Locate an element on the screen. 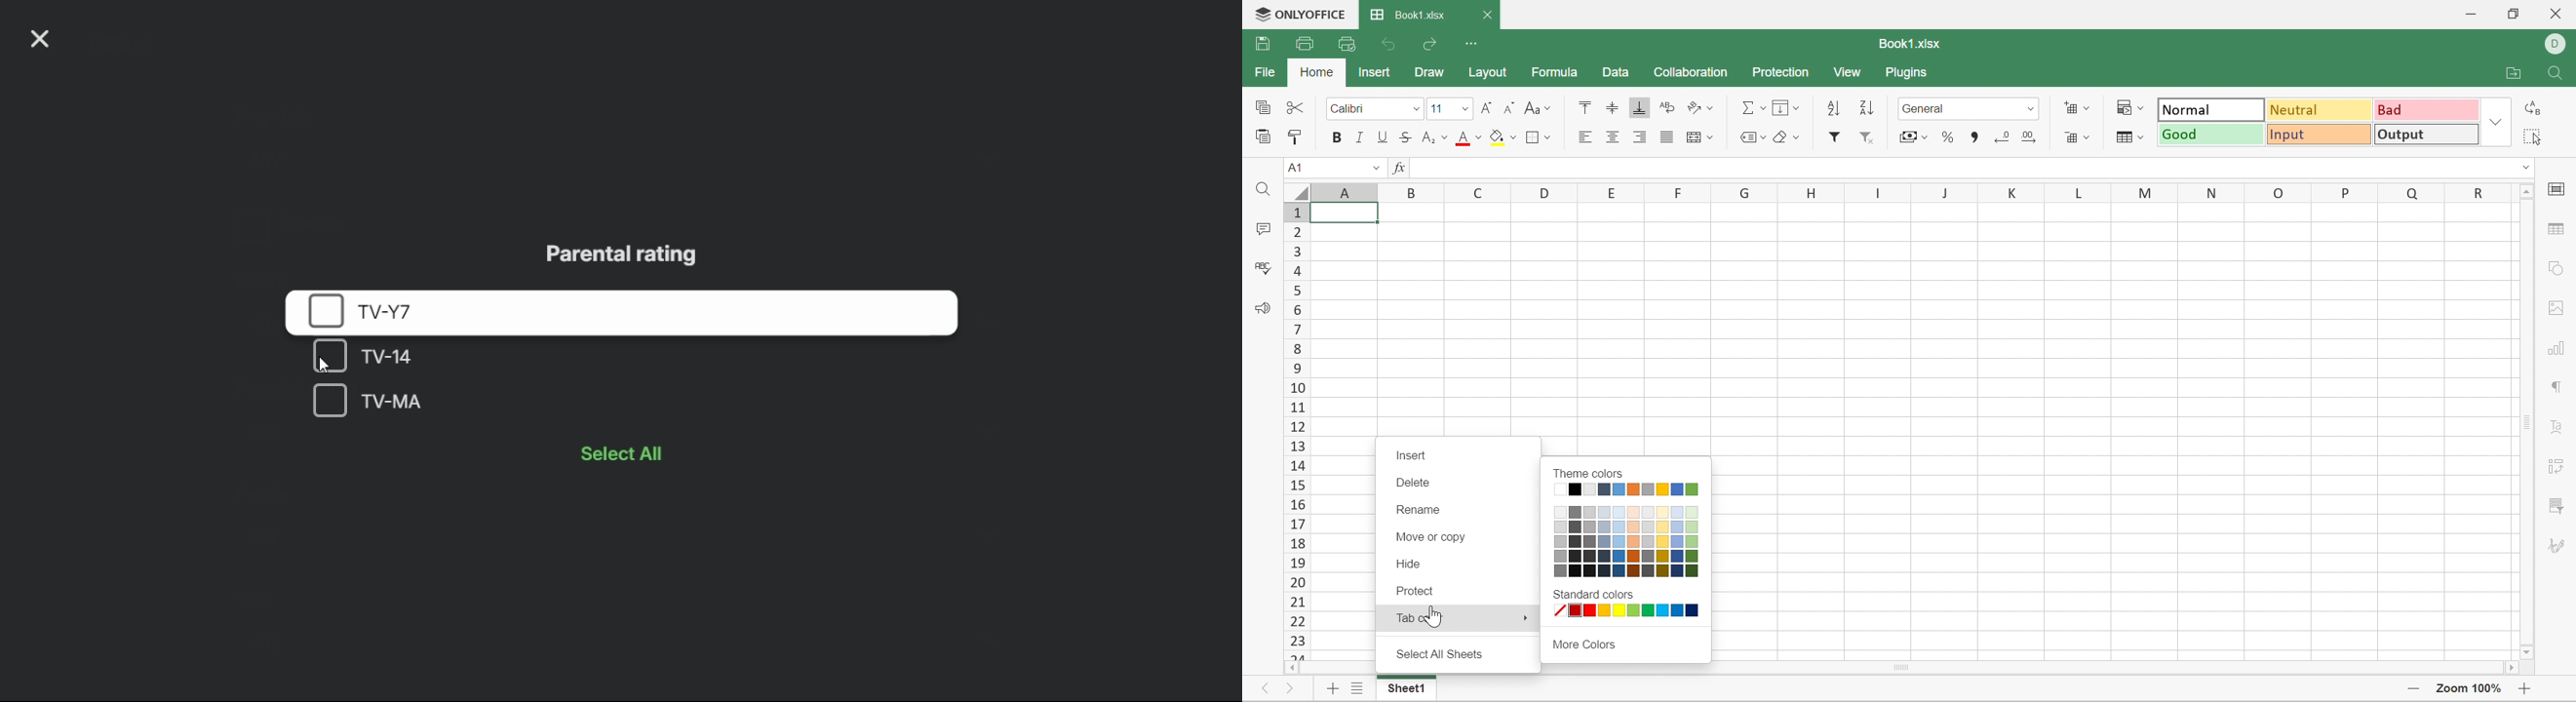 The height and width of the screenshot is (728, 2576). Undo is located at coordinates (1392, 46).